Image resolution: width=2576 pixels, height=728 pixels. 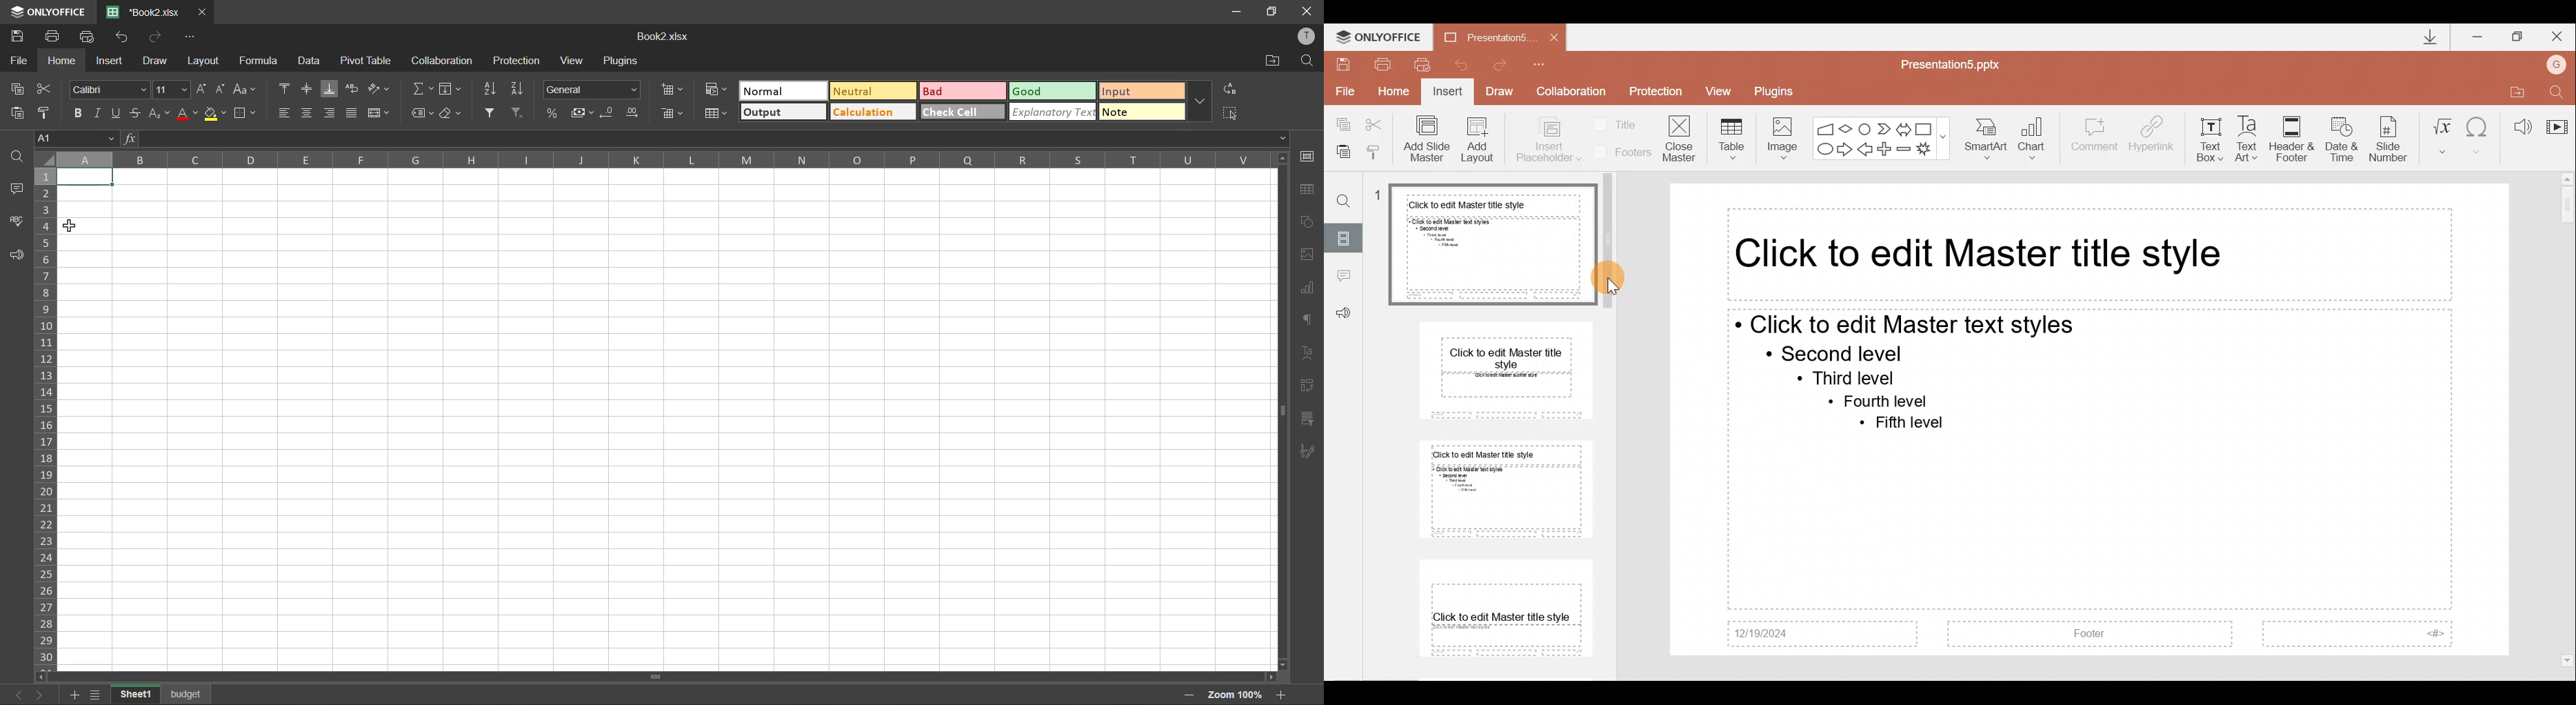 What do you see at coordinates (1054, 112) in the screenshot?
I see `explanatory text` at bounding box center [1054, 112].